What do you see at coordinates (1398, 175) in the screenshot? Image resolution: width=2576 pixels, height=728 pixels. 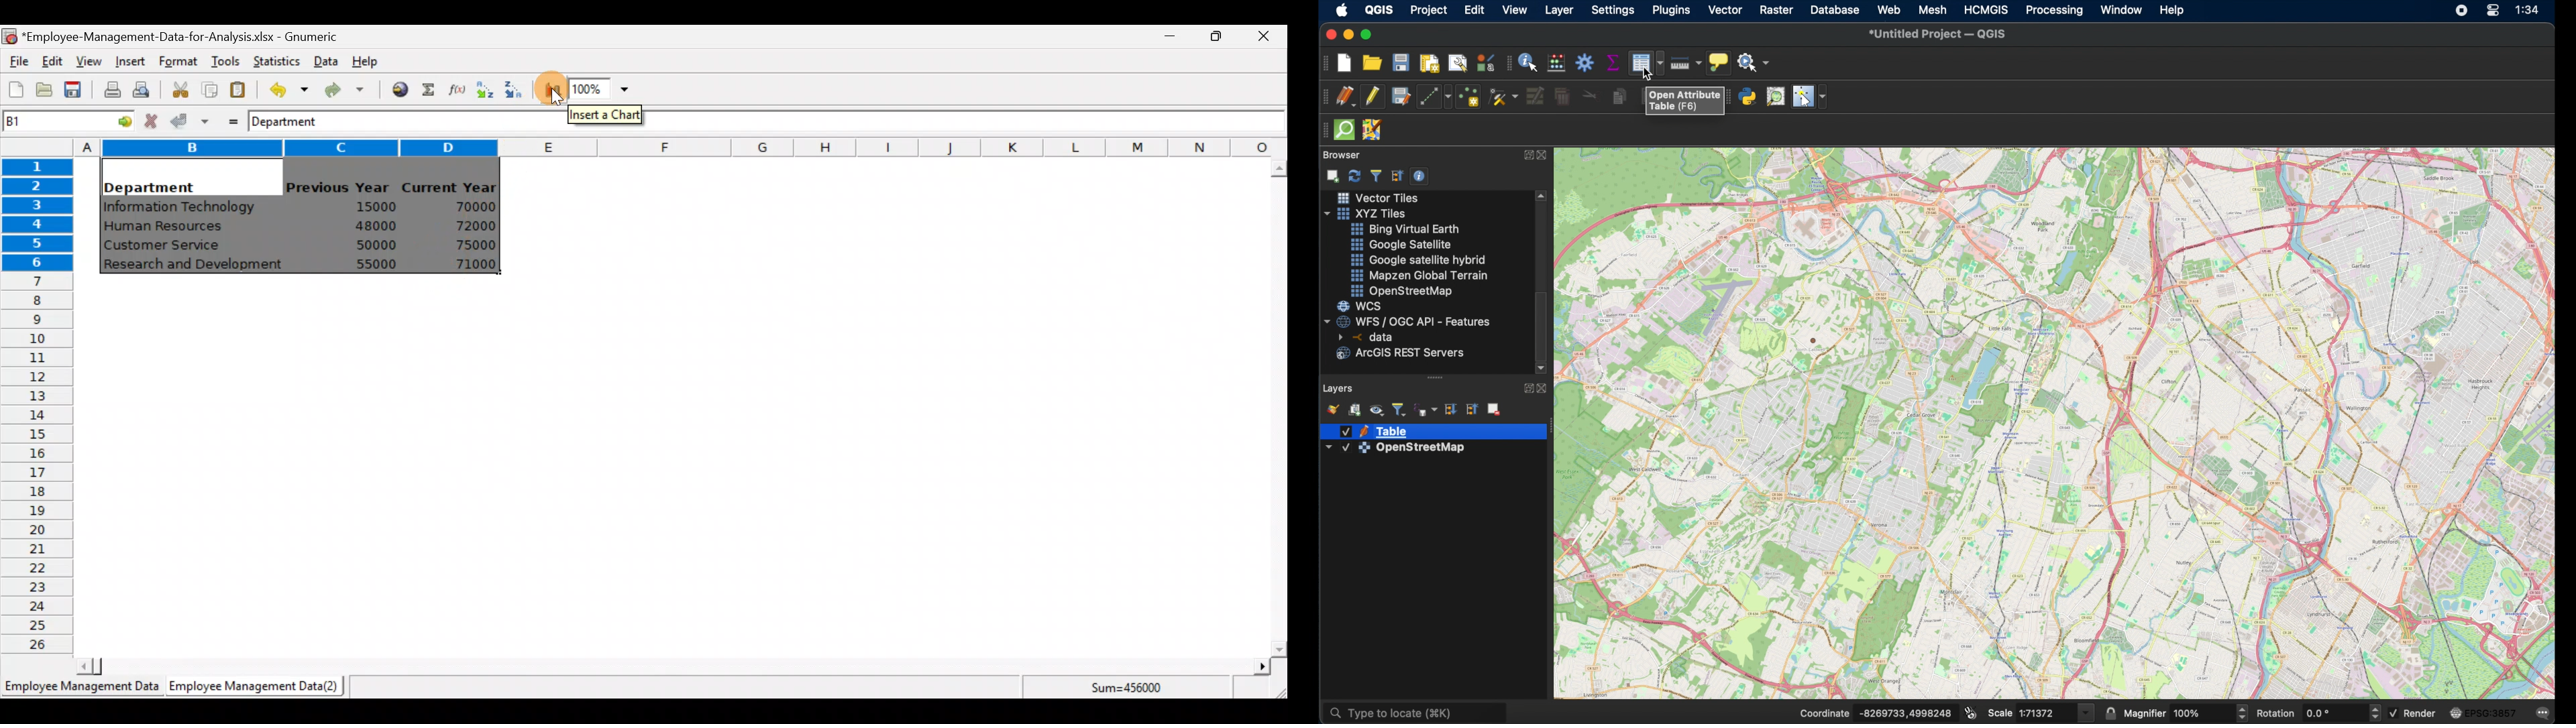 I see `collapse all` at bounding box center [1398, 175].